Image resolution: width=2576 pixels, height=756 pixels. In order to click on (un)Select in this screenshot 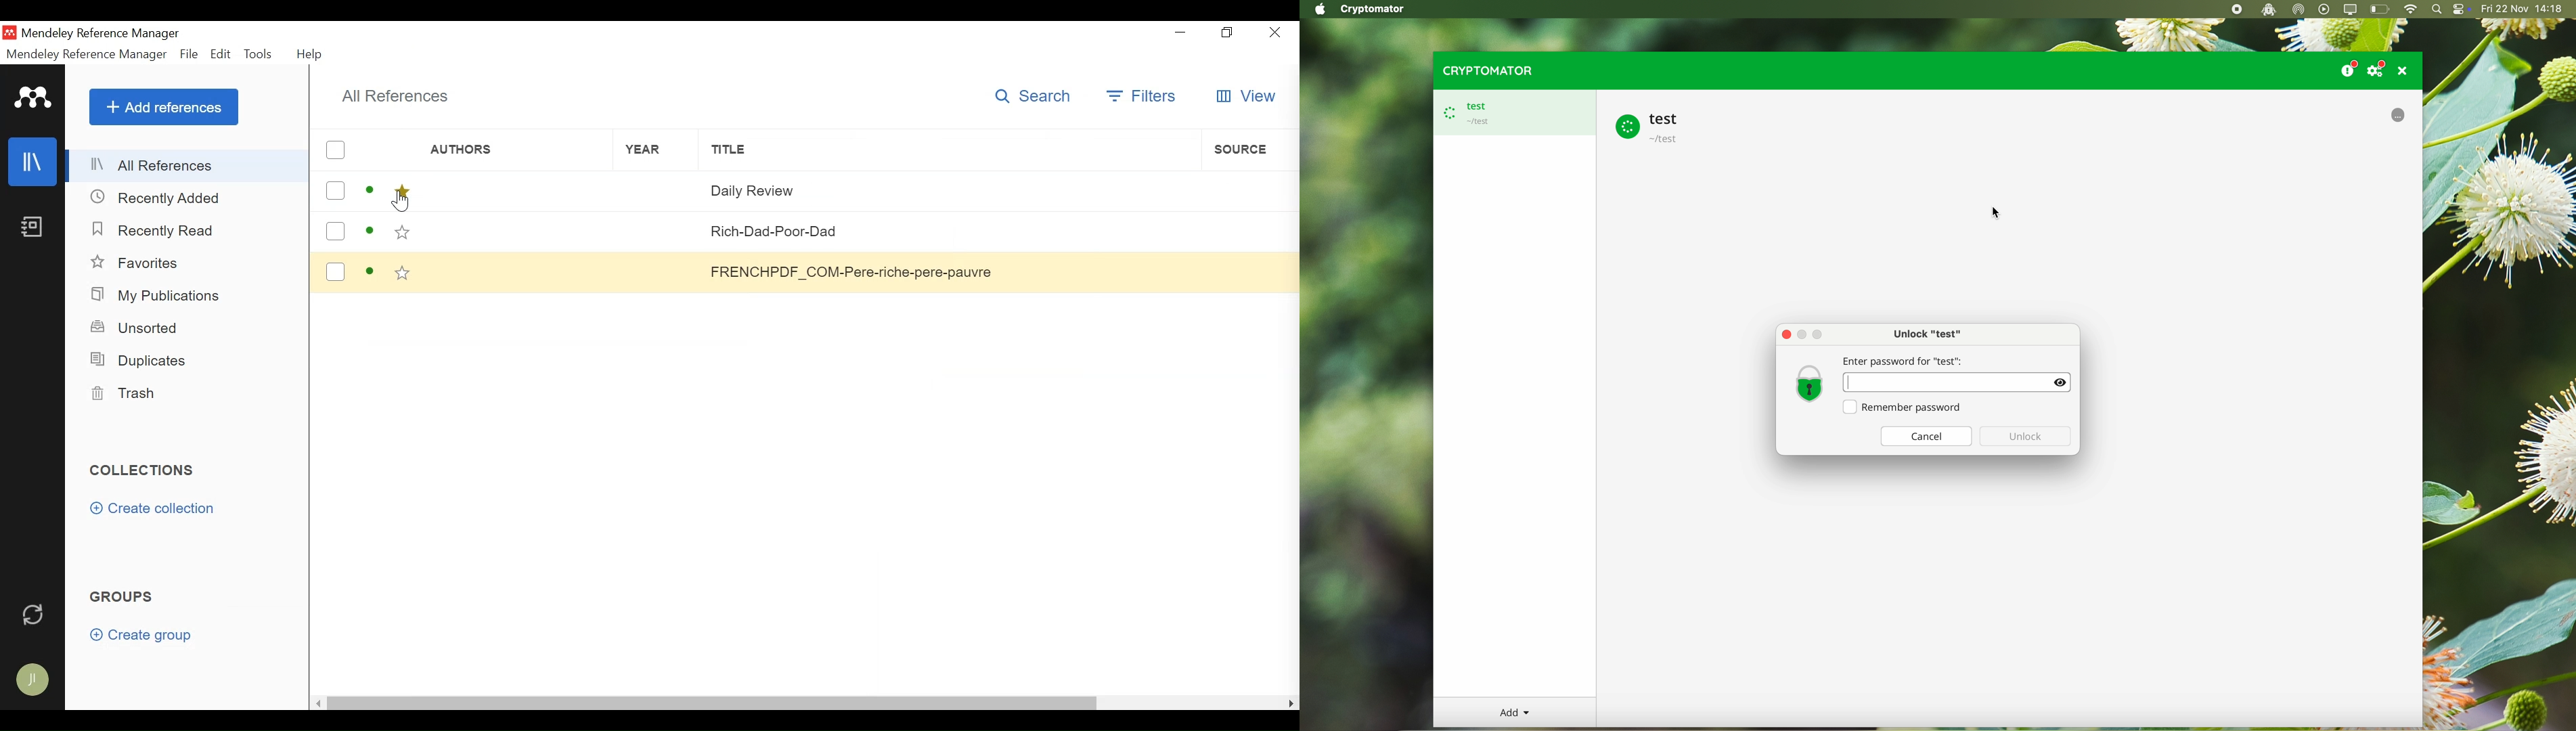, I will do `click(335, 150)`.